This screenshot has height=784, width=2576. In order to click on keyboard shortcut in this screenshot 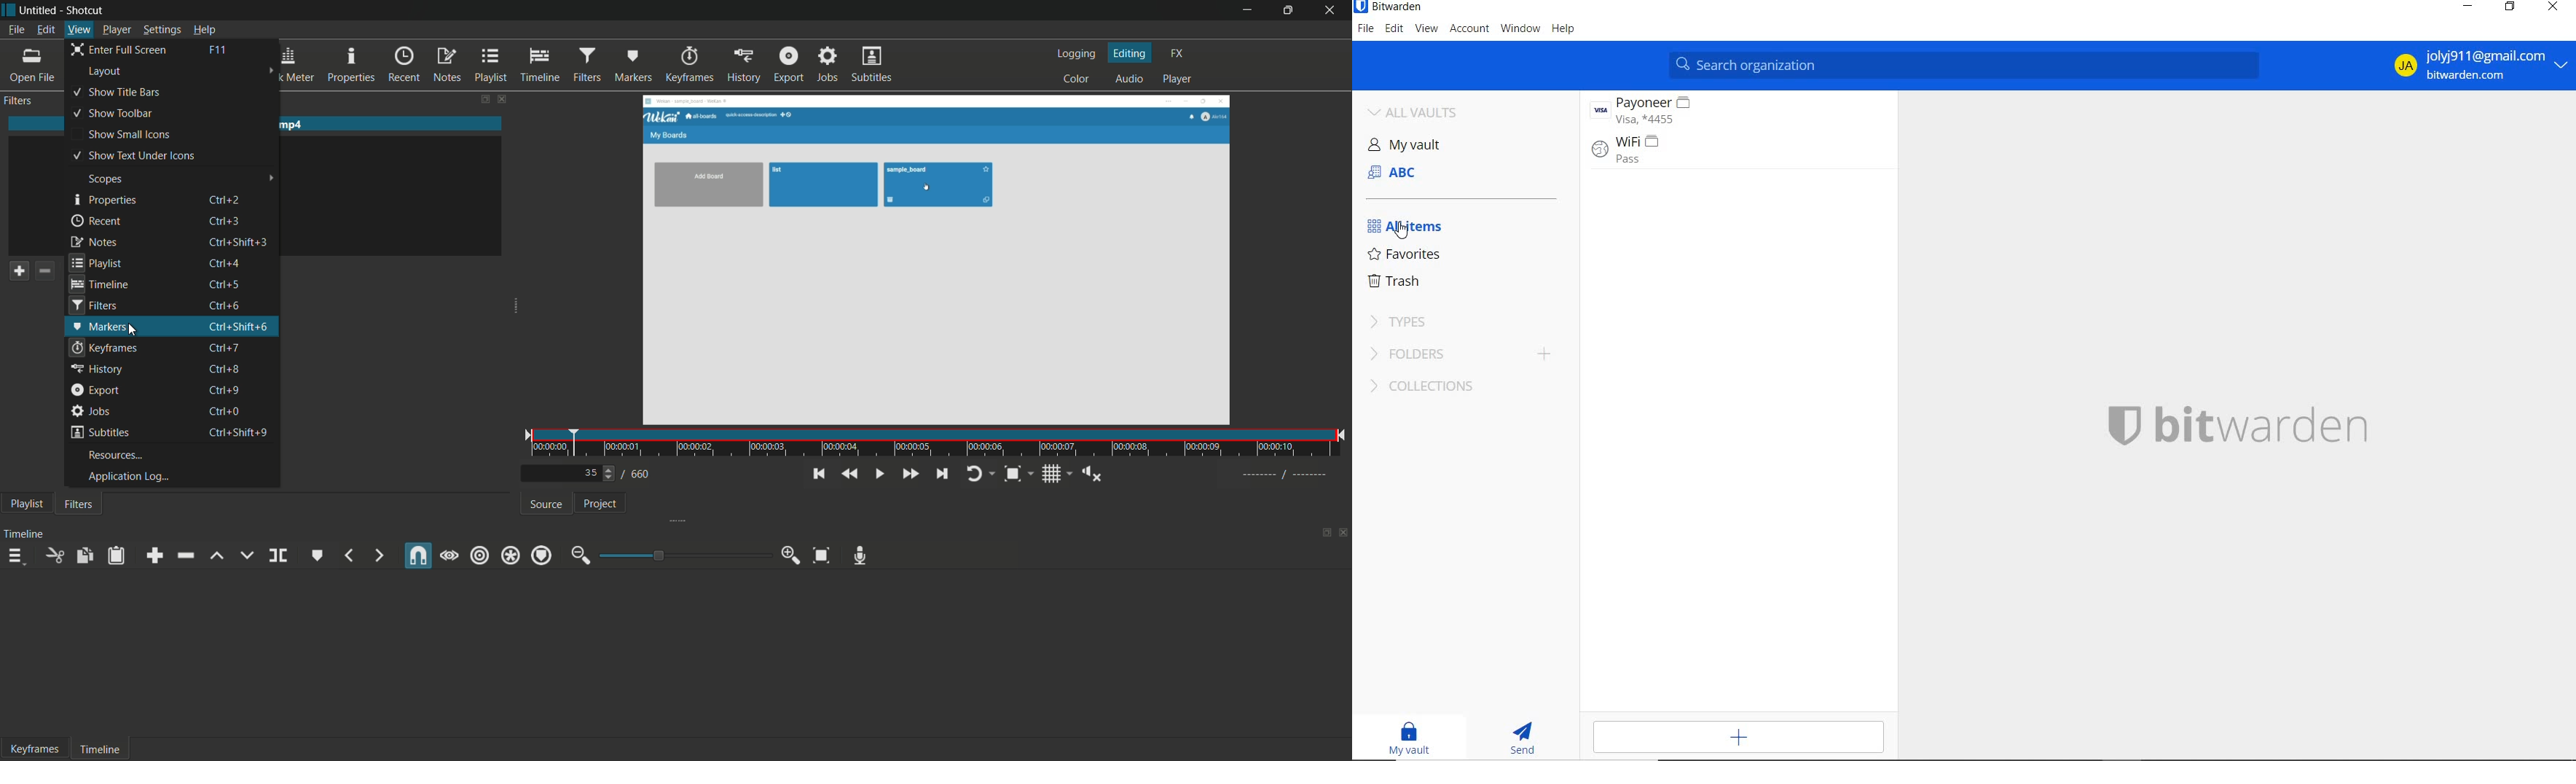, I will do `click(225, 348)`.